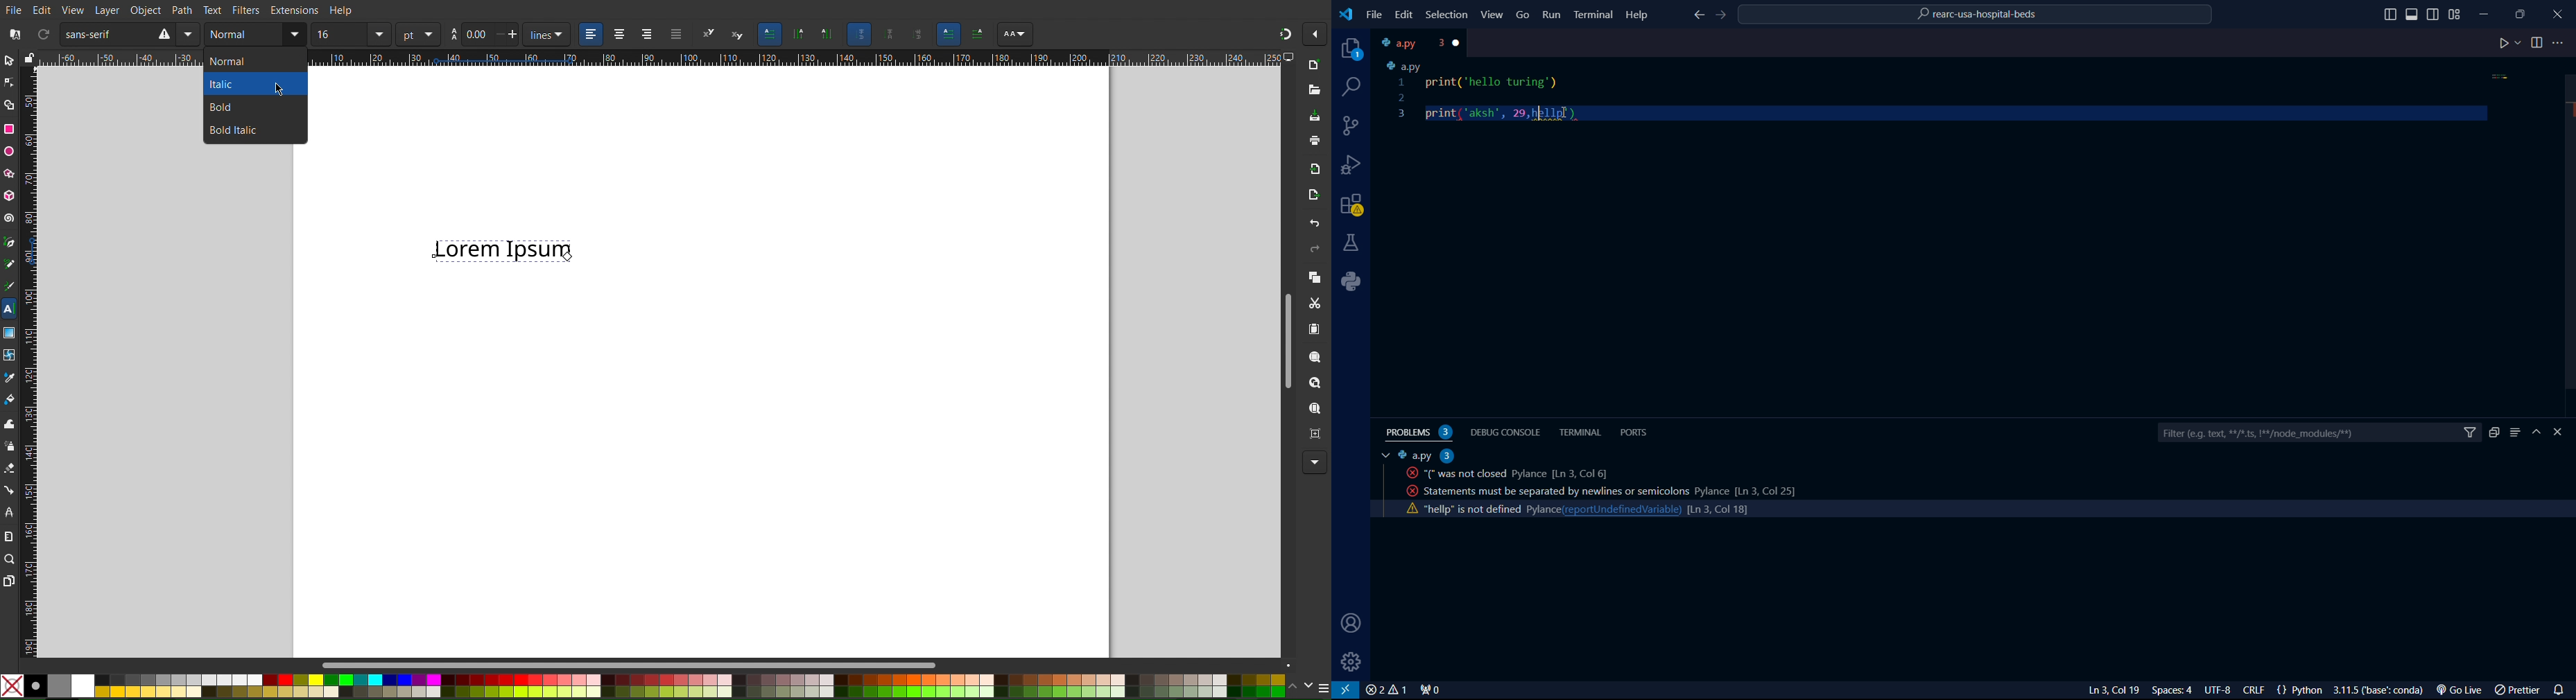 The image size is (2576, 700). What do you see at coordinates (2558, 12) in the screenshot?
I see `close program` at bounding box center [2558, 12].